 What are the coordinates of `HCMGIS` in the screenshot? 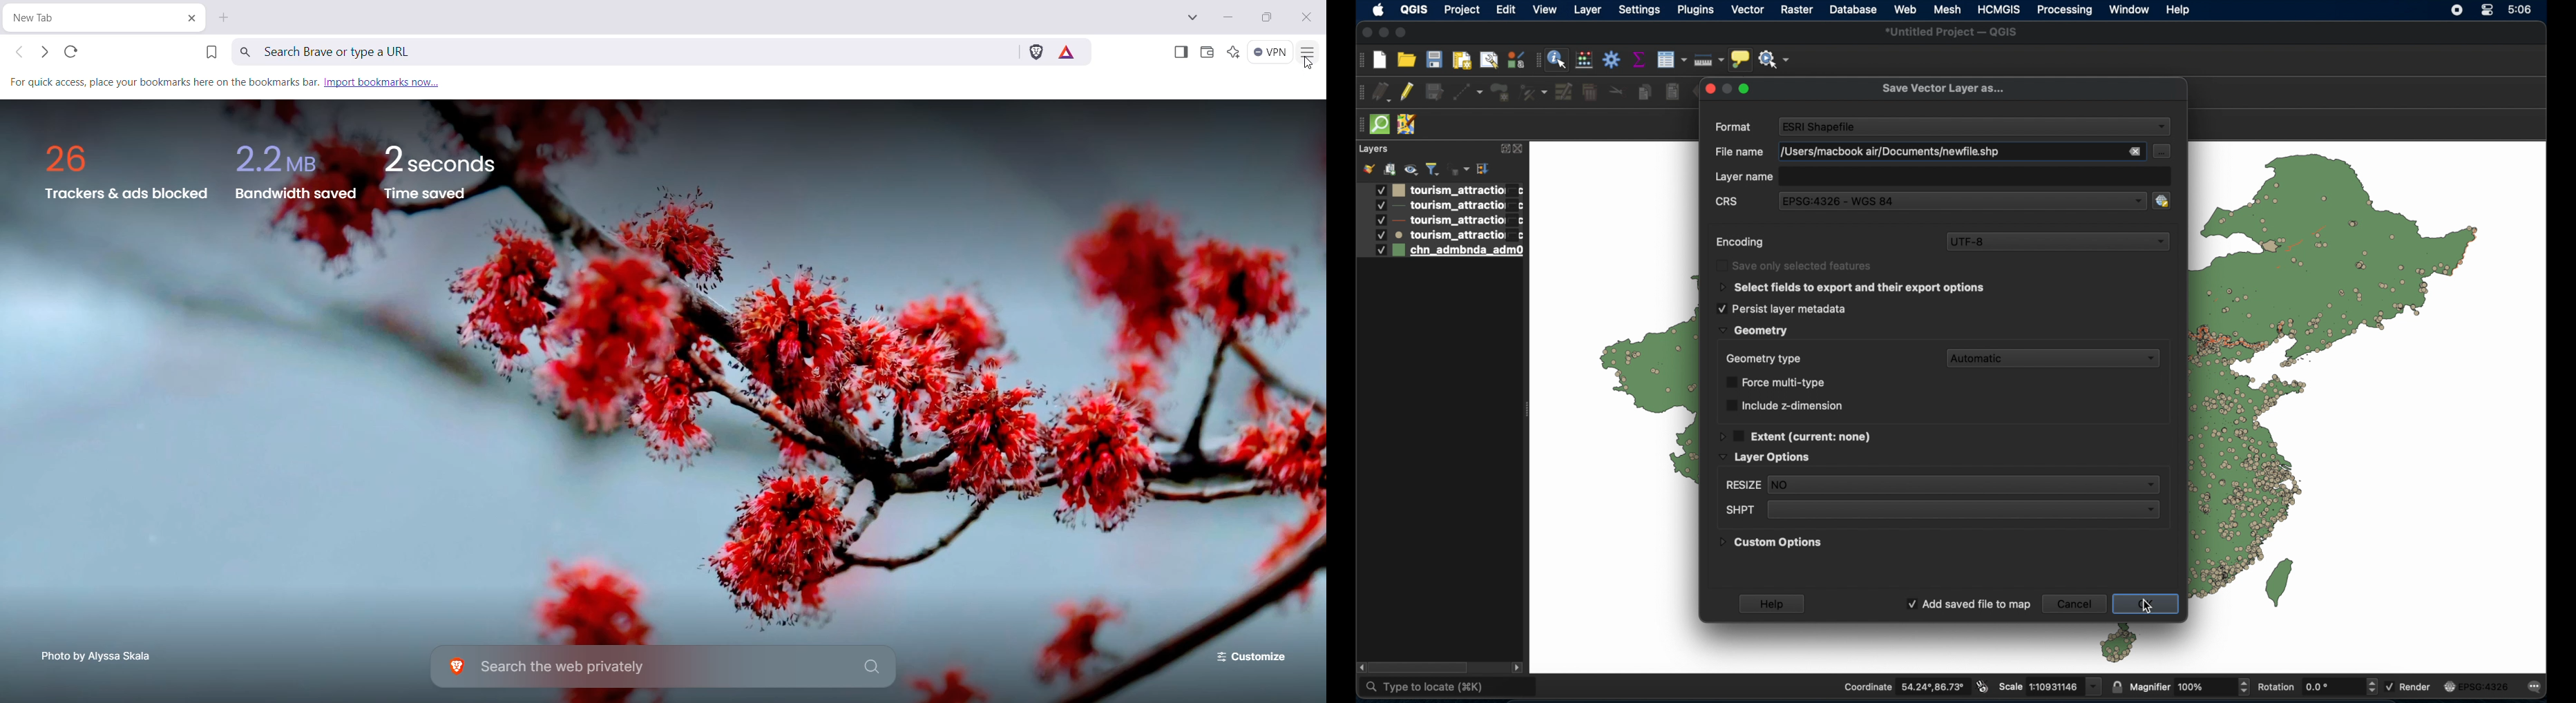 It's located at (2000, 9).